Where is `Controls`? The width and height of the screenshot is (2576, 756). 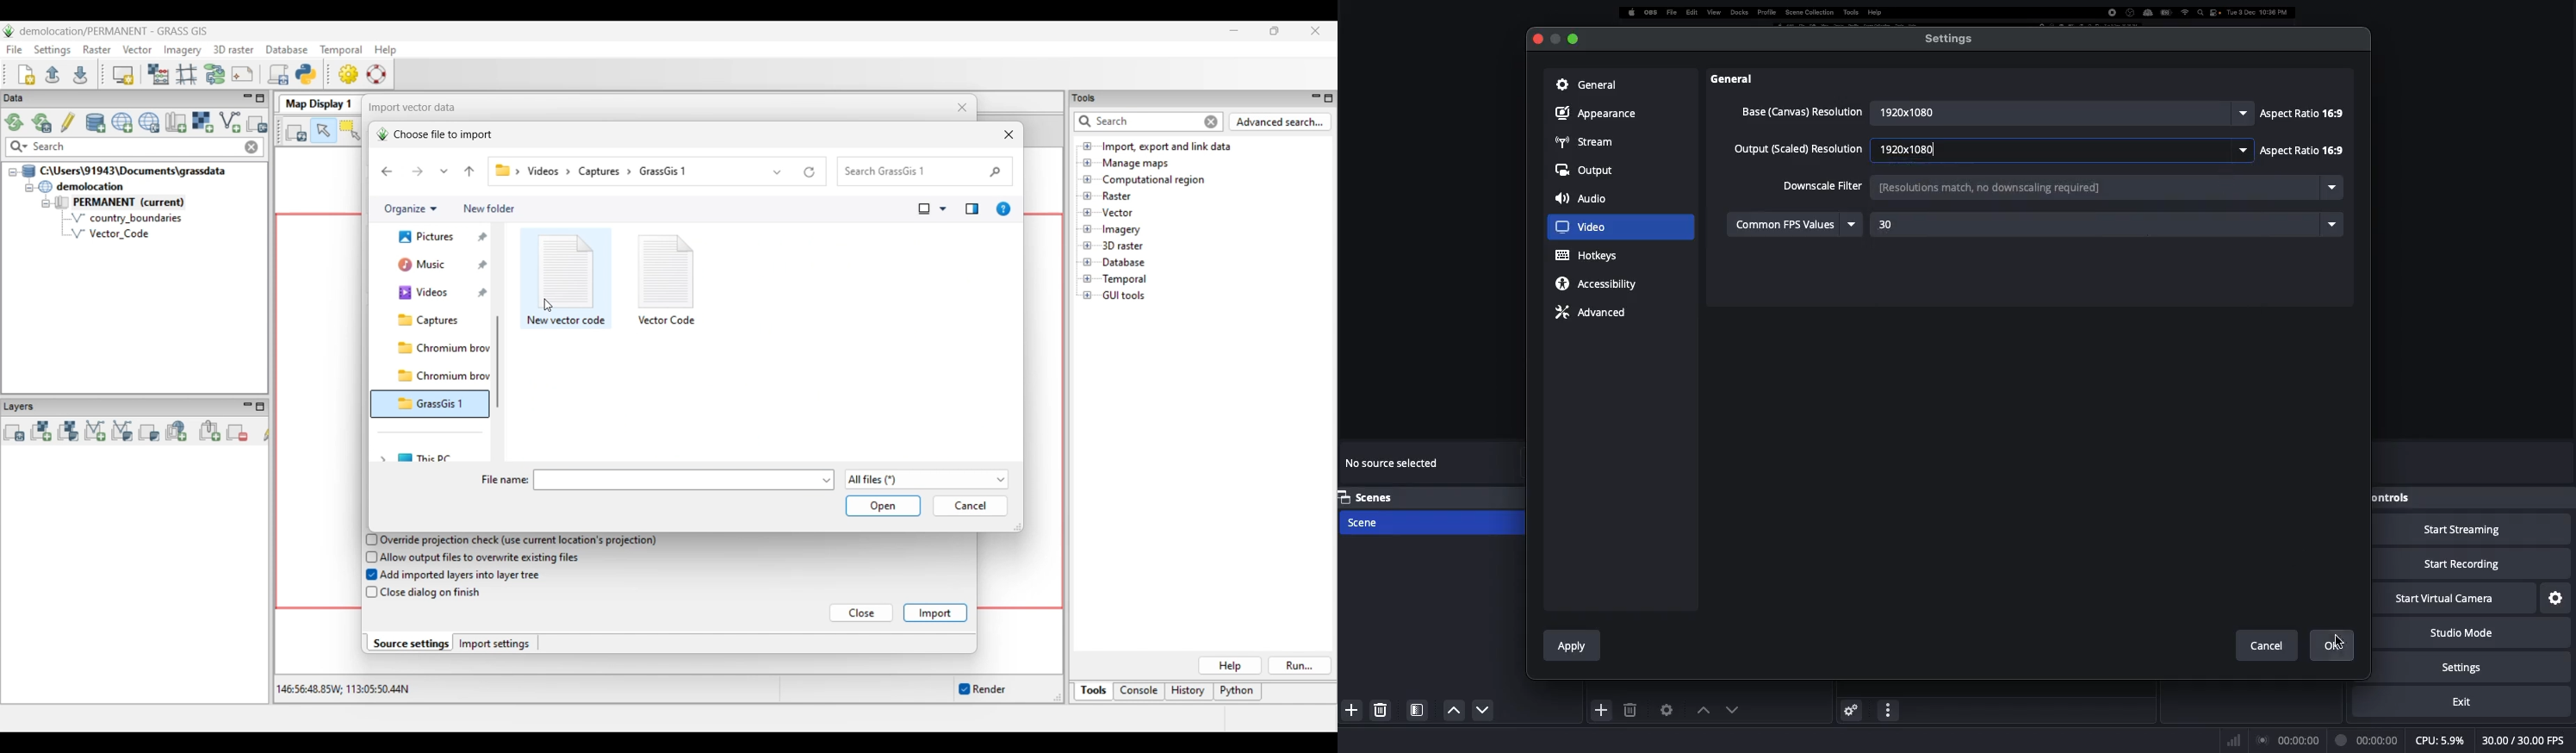
Controls is located at coordinates (2394, 497).